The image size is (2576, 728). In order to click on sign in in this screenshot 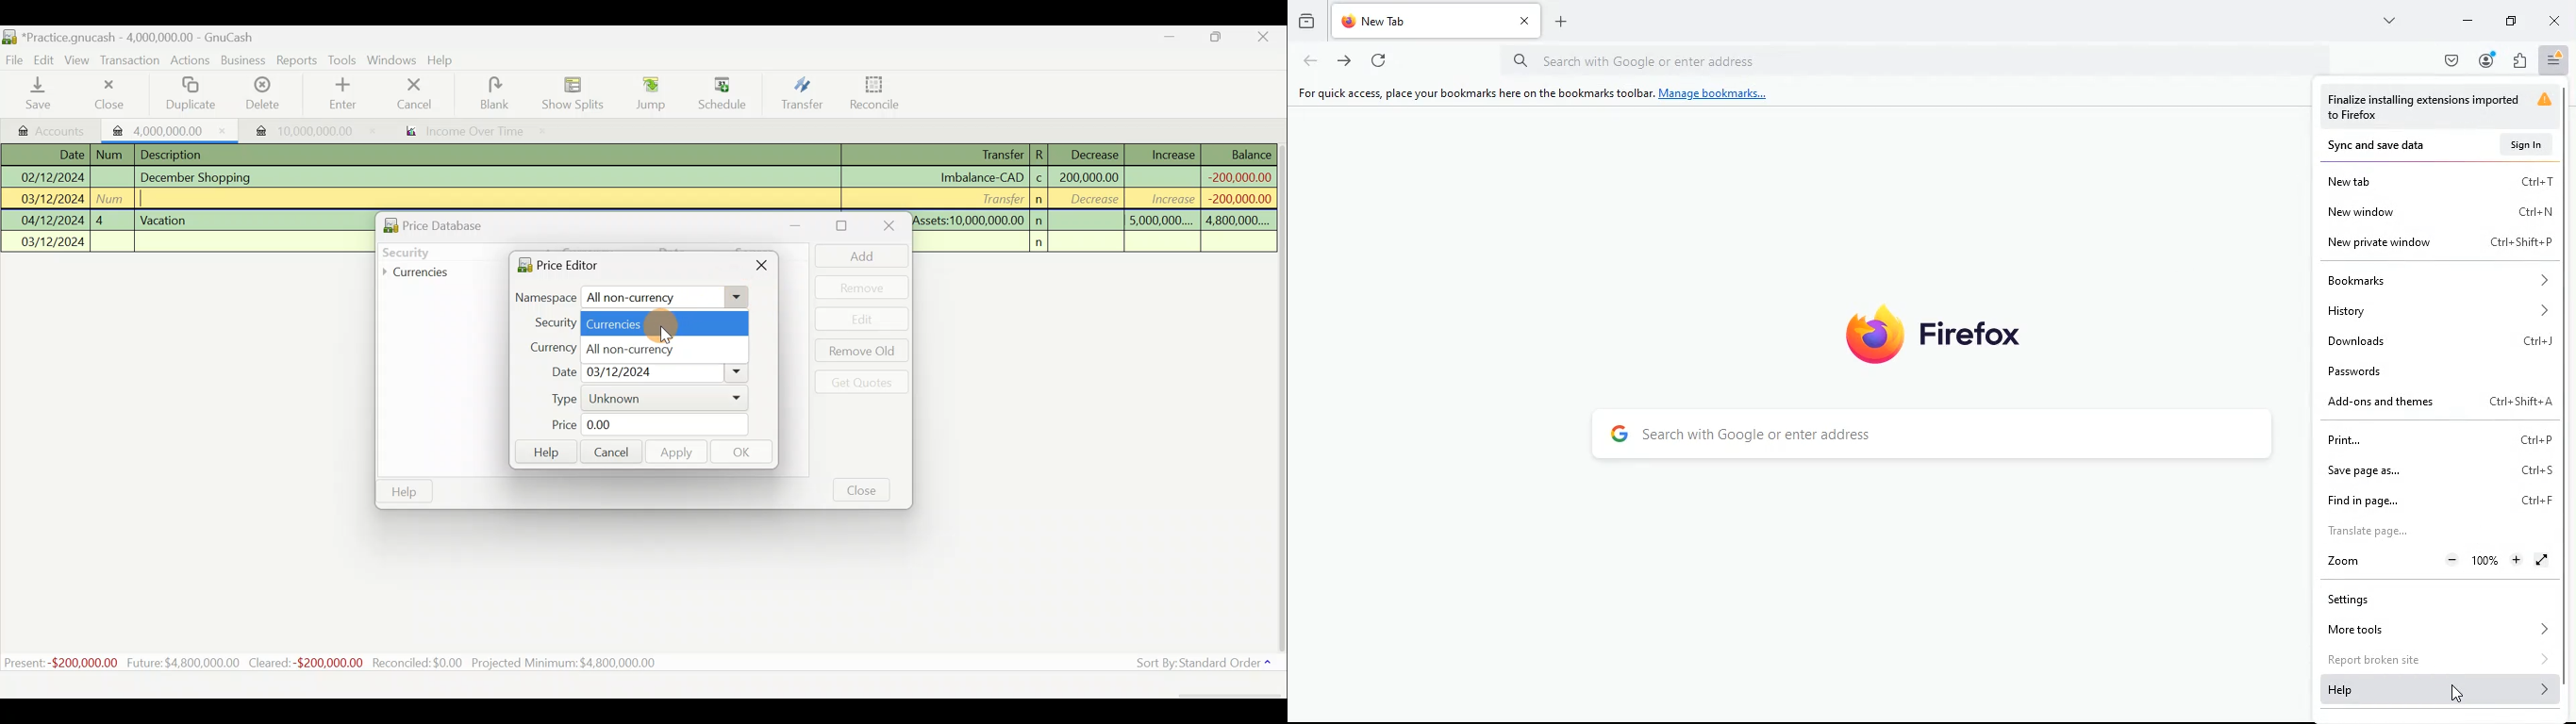, I will do `click(2529, 144)`.